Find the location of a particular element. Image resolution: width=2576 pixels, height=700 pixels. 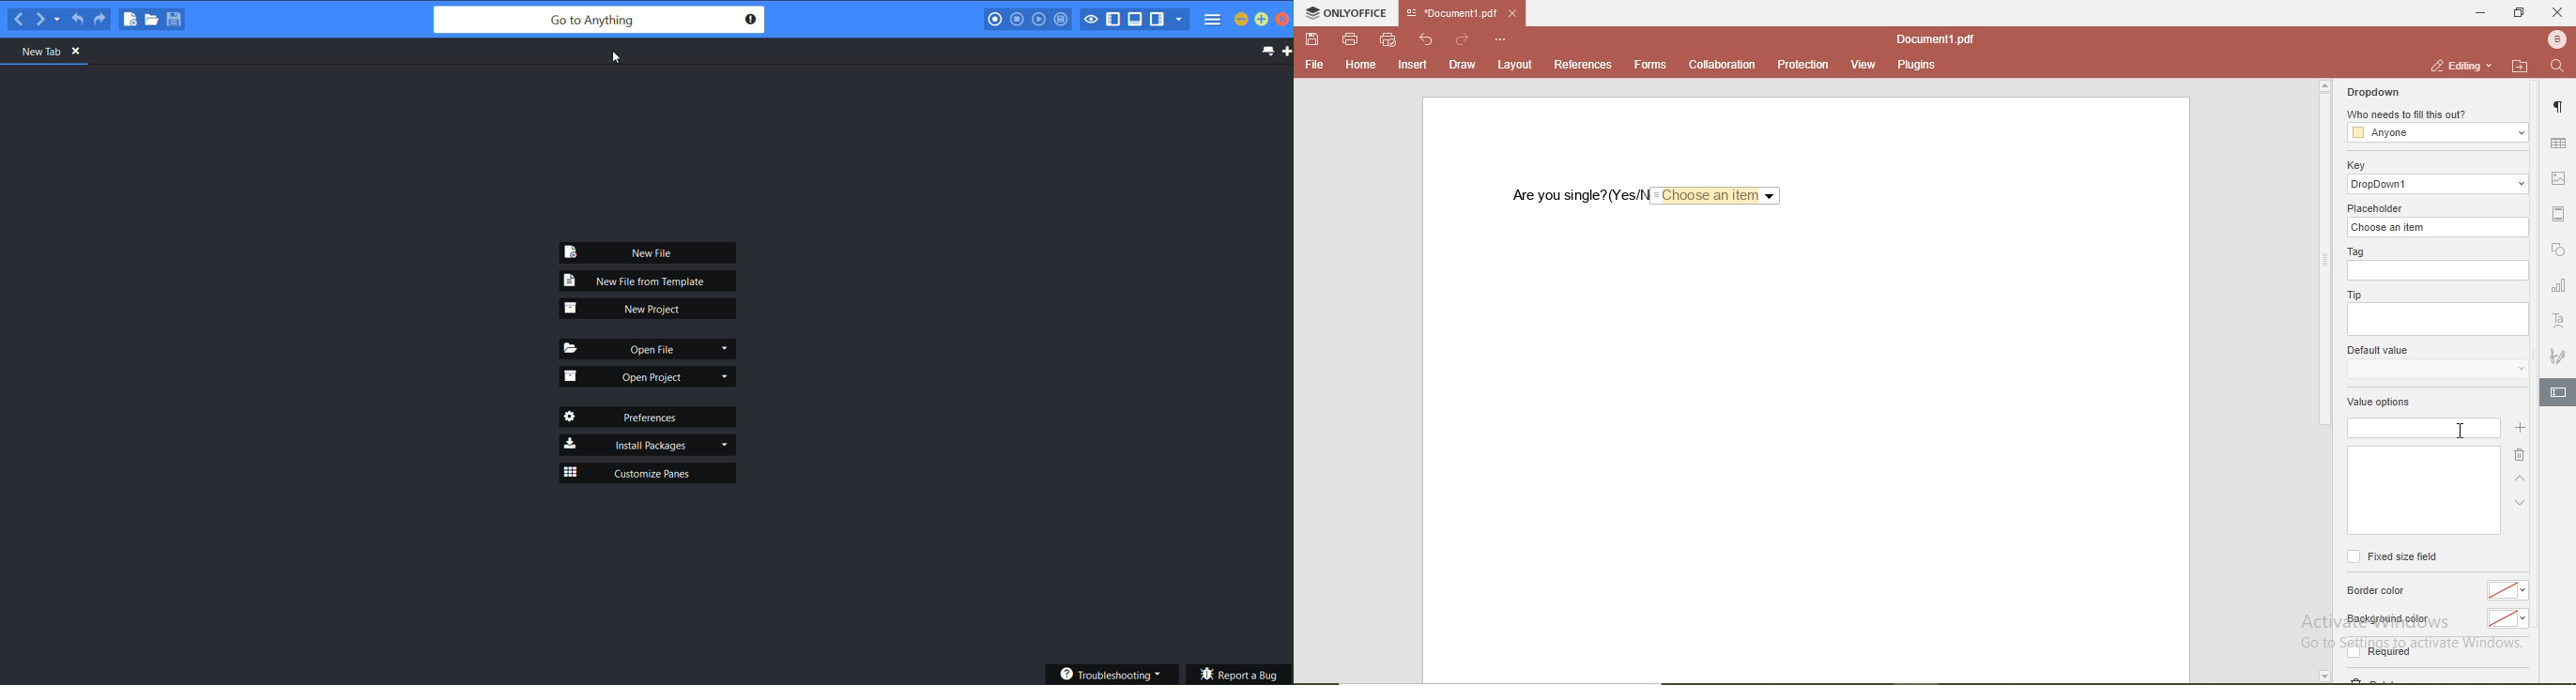

chart is located at coordinates (2559, 285).